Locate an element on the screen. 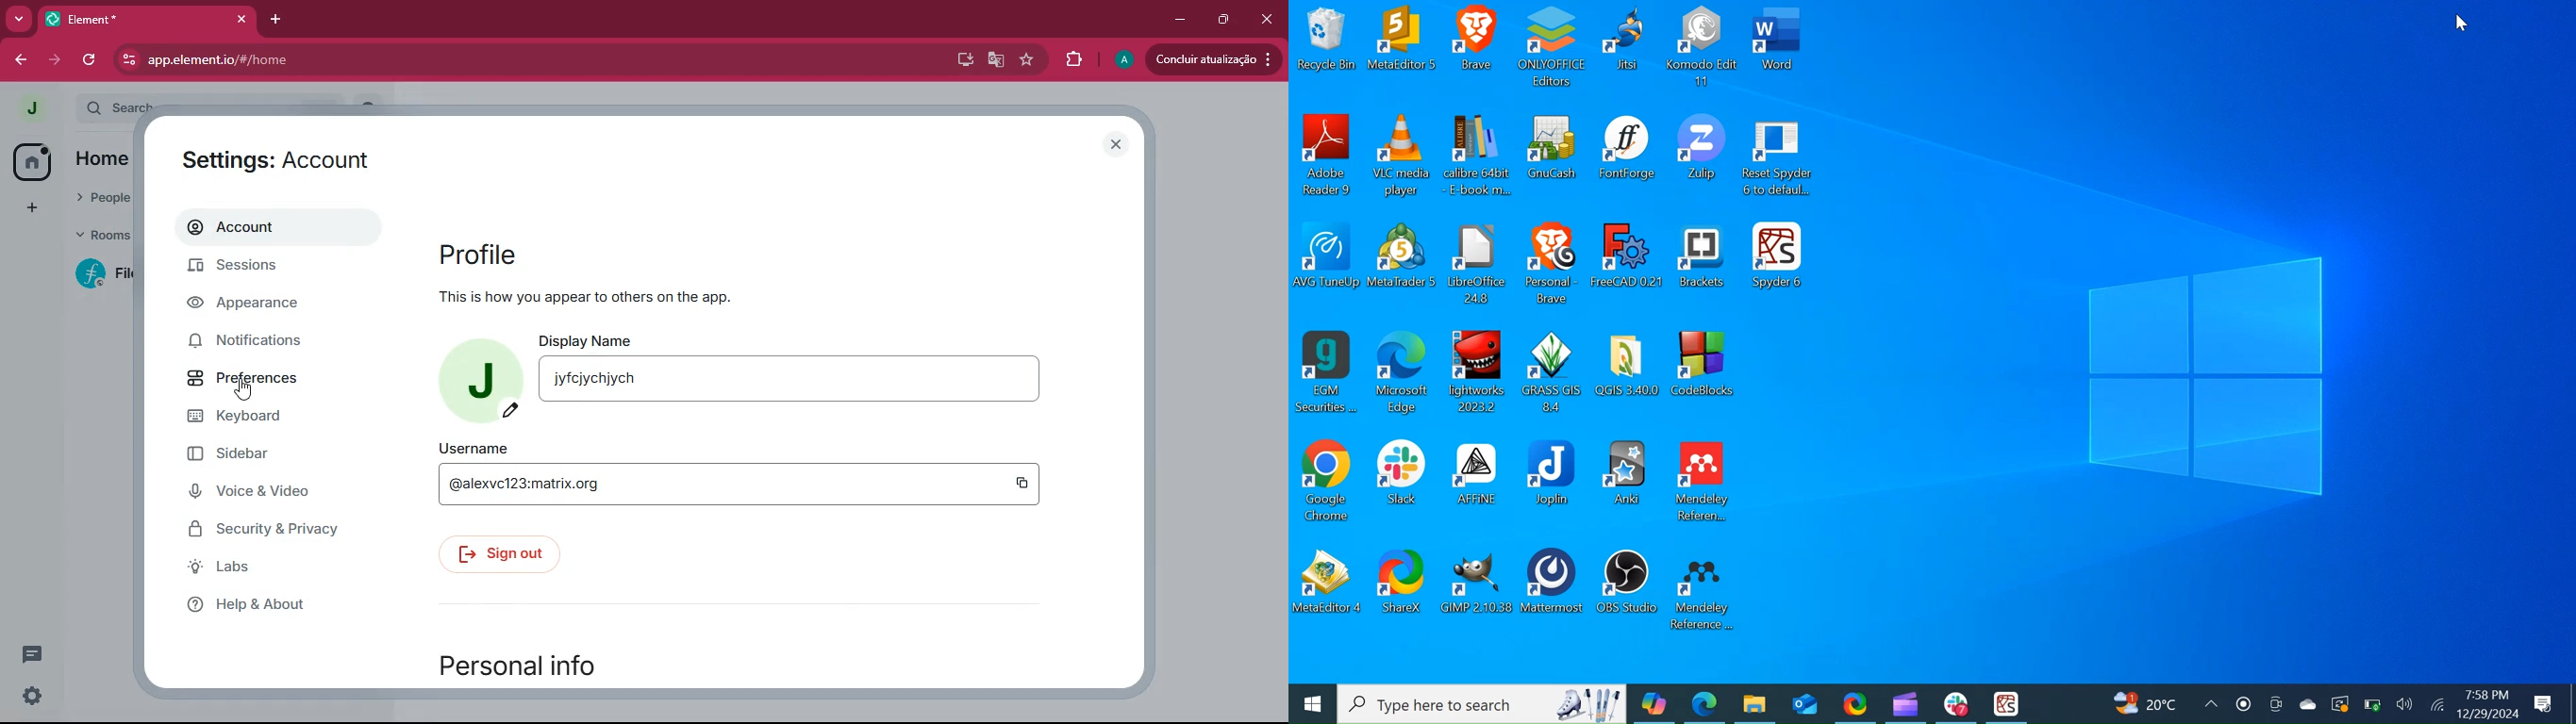 This screenshot has width=2576, height=728. Google Chrome Desktop icon is located at coordinates (1326, 483).